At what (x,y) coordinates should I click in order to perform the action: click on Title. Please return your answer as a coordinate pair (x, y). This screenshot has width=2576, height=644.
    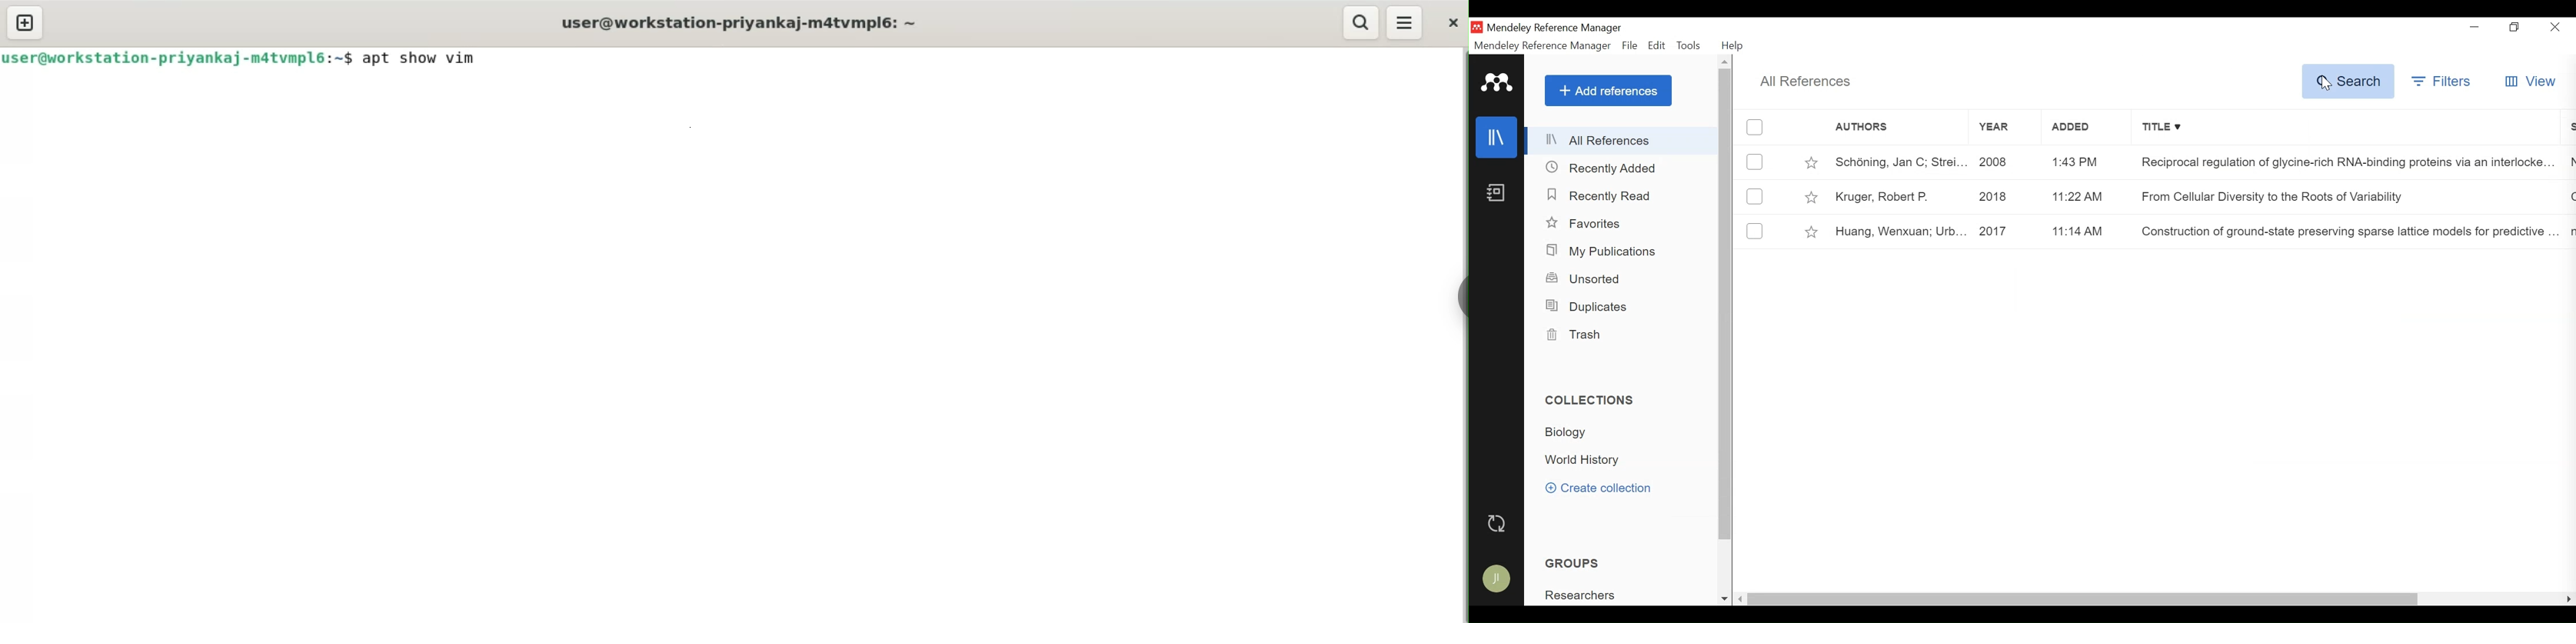
    Looking at the image, I should click on (2345, 127).